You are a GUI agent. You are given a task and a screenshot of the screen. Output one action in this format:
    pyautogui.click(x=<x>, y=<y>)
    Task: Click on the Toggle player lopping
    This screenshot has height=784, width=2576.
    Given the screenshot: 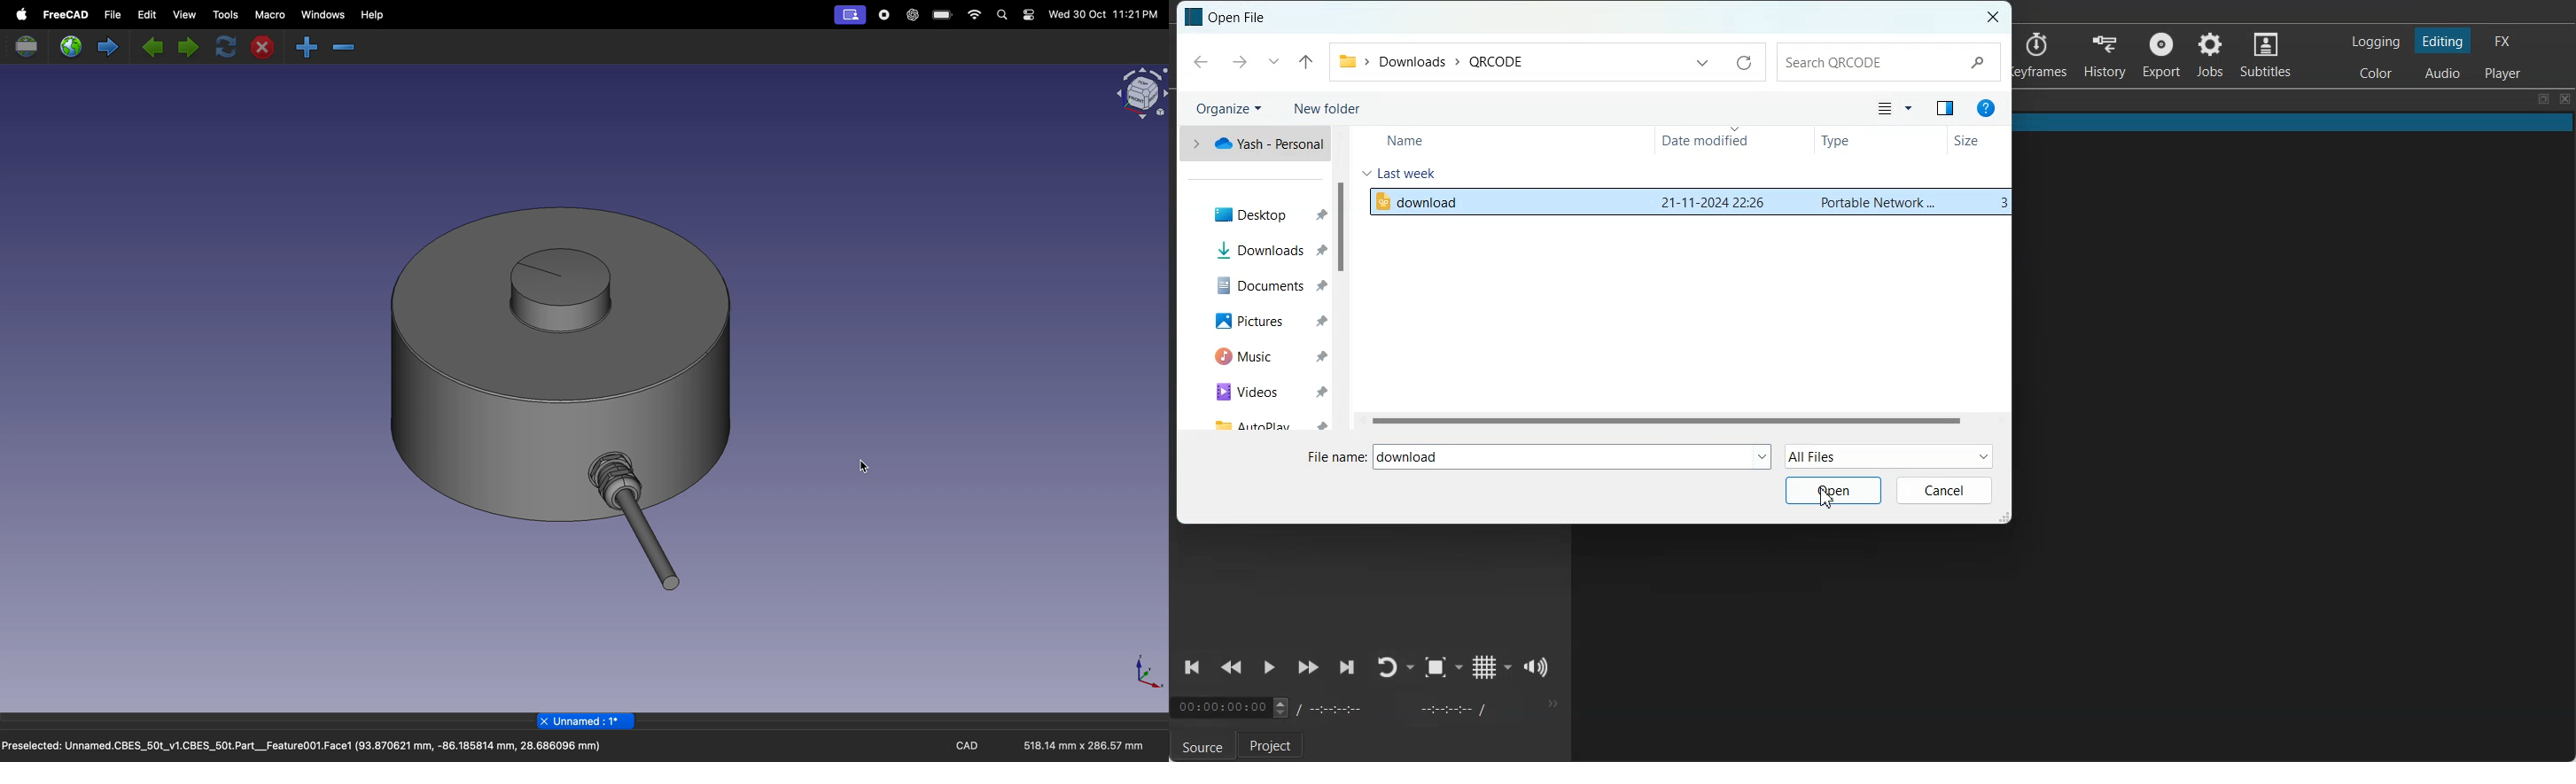 What is the action you would take?
    pyautogui.click(x=1388, y=667)
    